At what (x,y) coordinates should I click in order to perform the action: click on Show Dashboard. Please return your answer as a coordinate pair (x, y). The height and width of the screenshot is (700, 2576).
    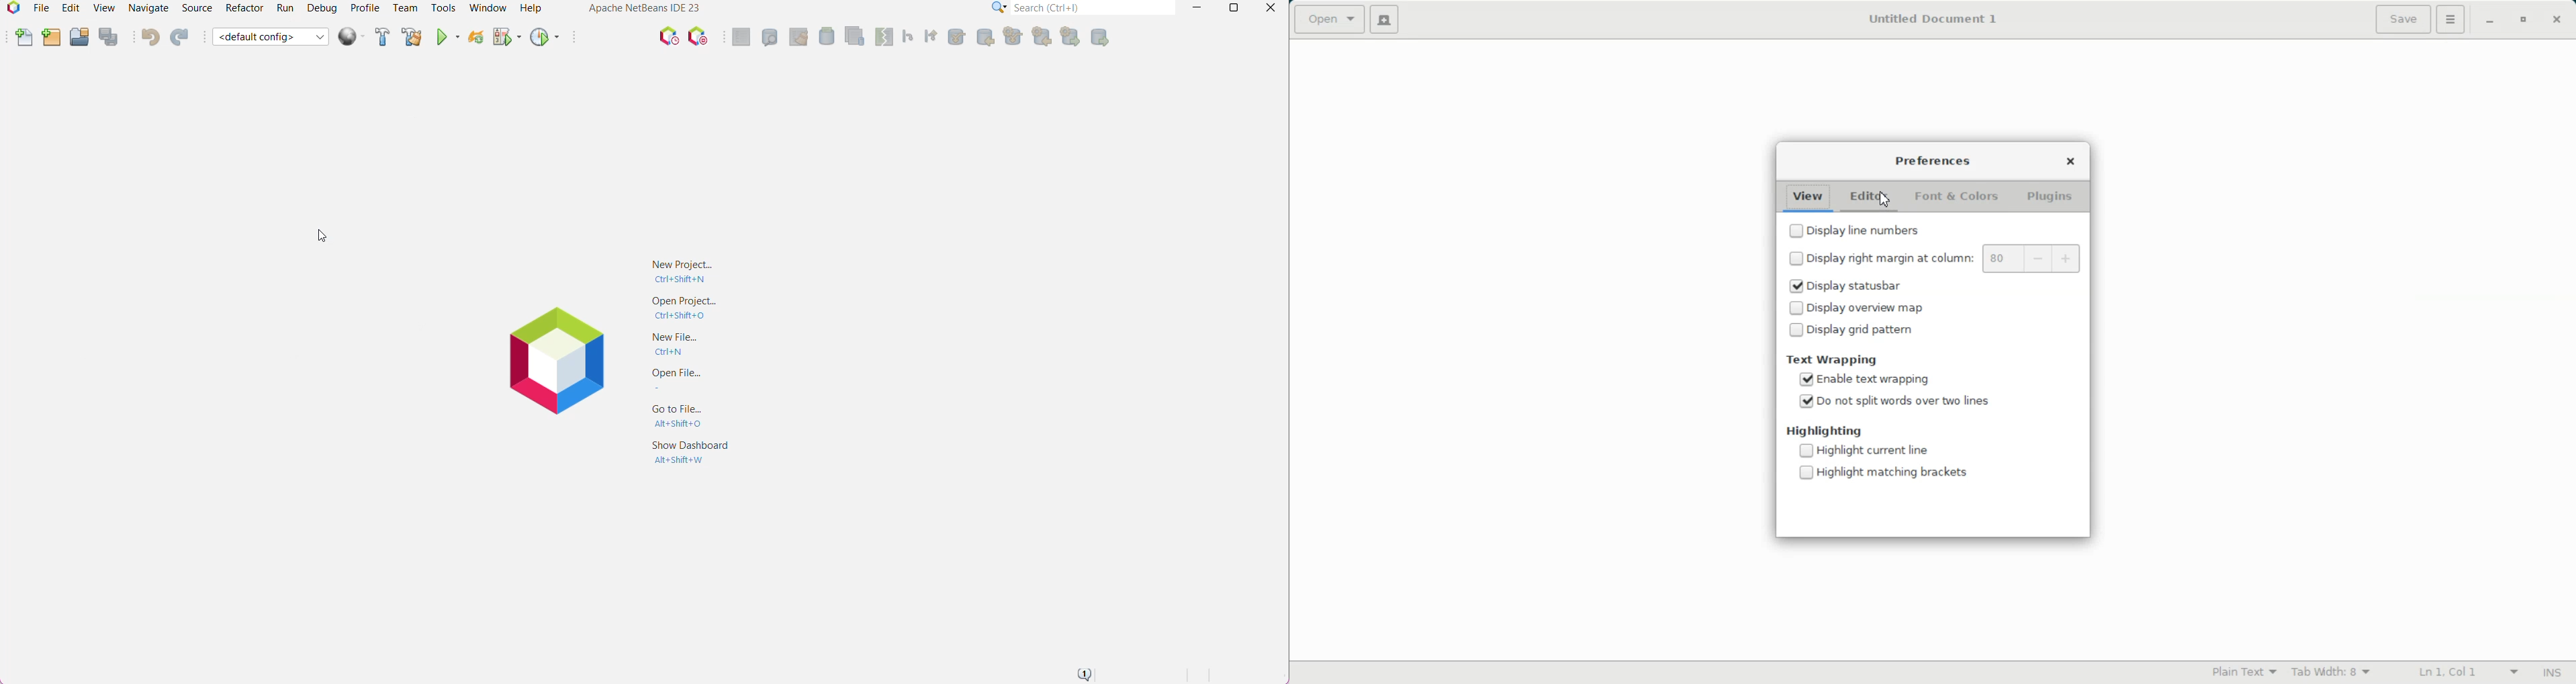
    Looking at the image, I should click on (690, 458).